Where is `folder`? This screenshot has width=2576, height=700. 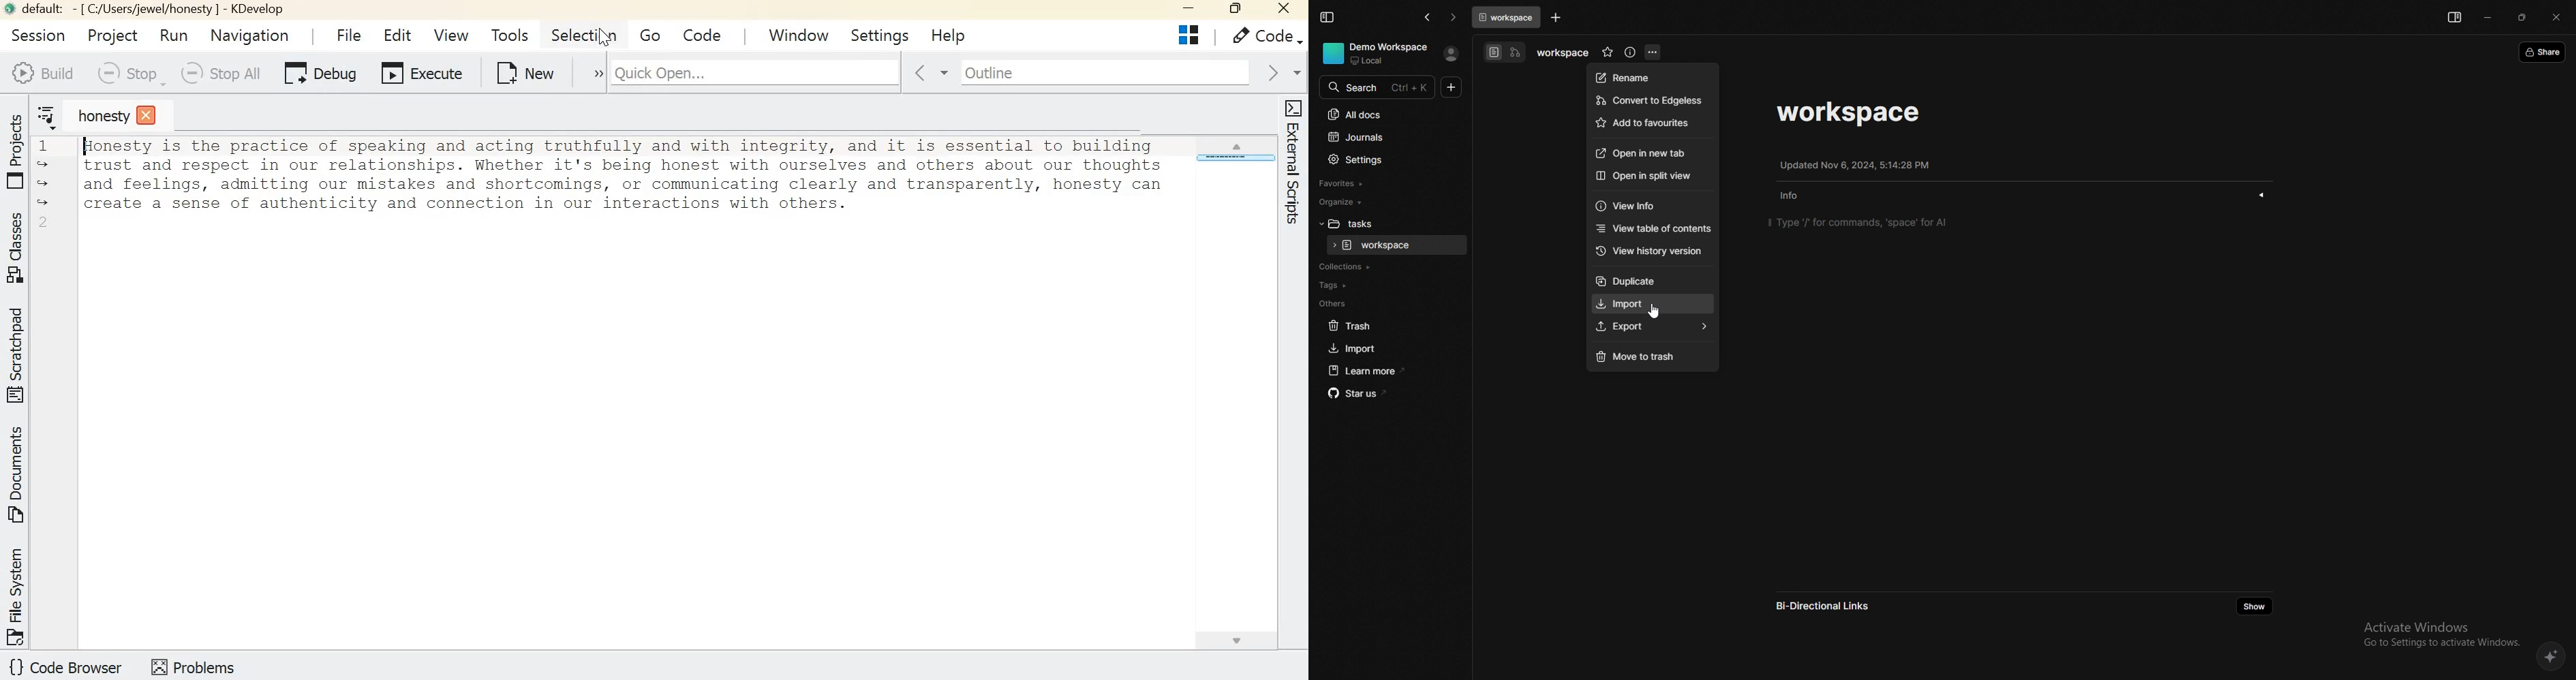 folder is located at coordinates (1382, 224).